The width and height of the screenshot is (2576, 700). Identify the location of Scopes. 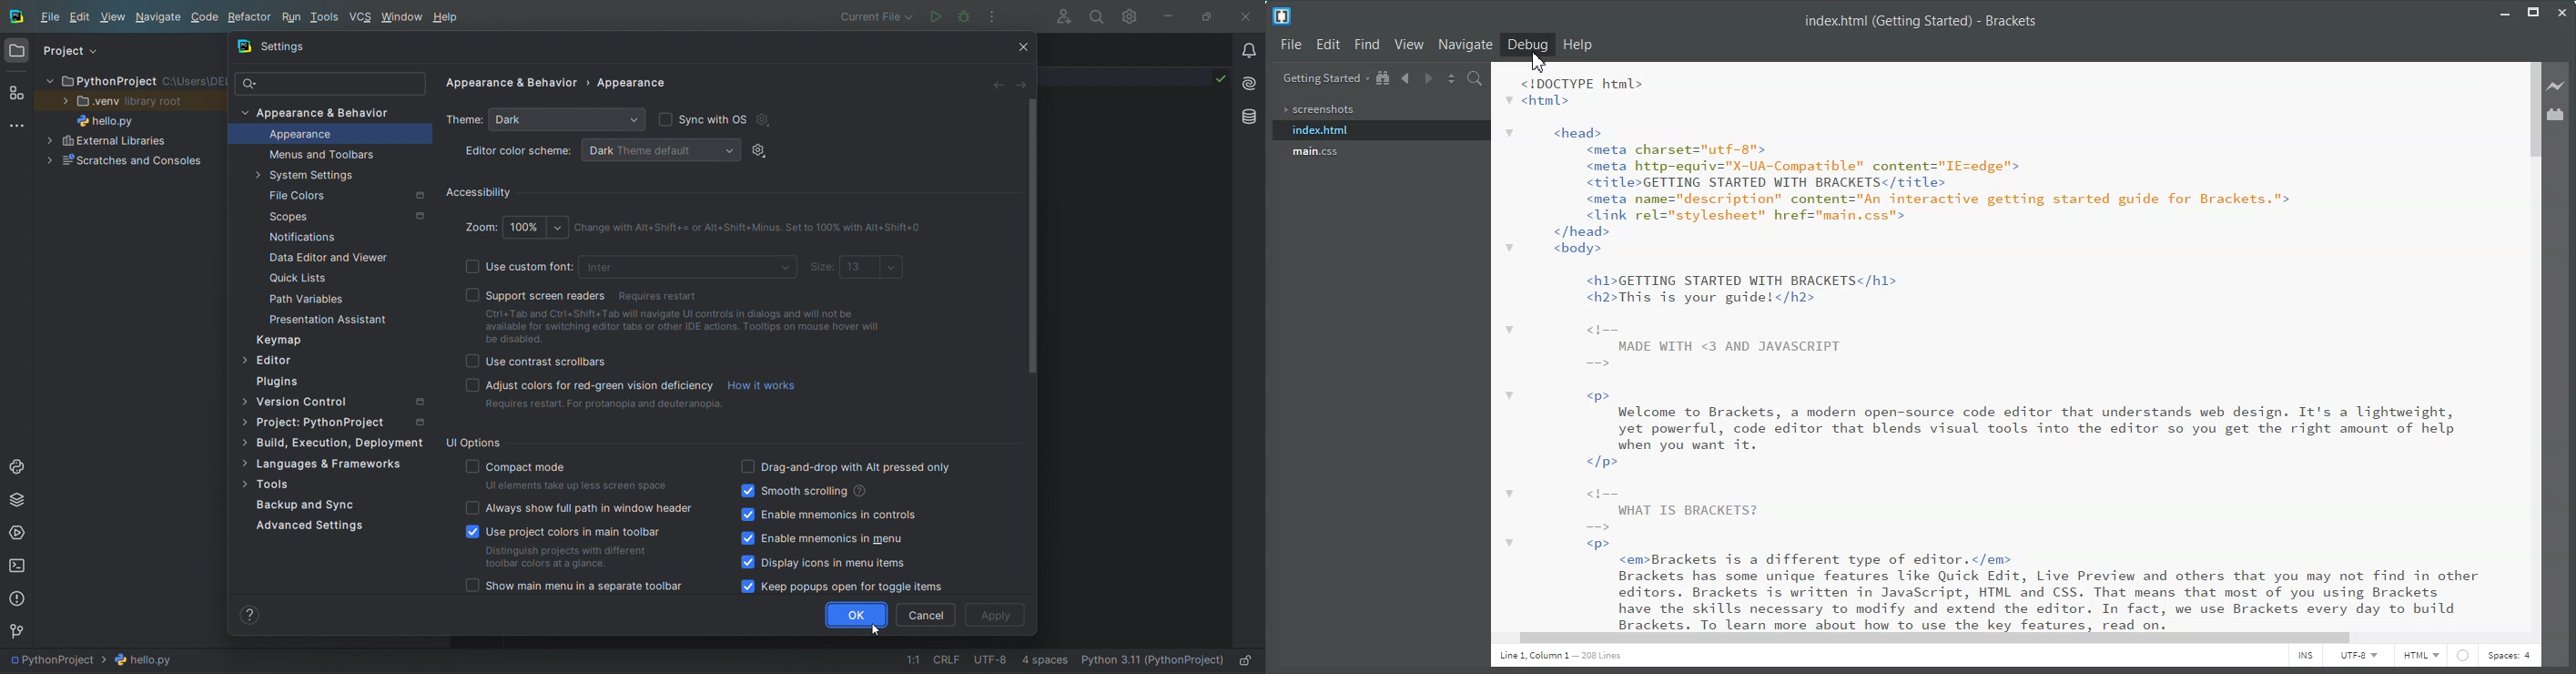
(333, 219).